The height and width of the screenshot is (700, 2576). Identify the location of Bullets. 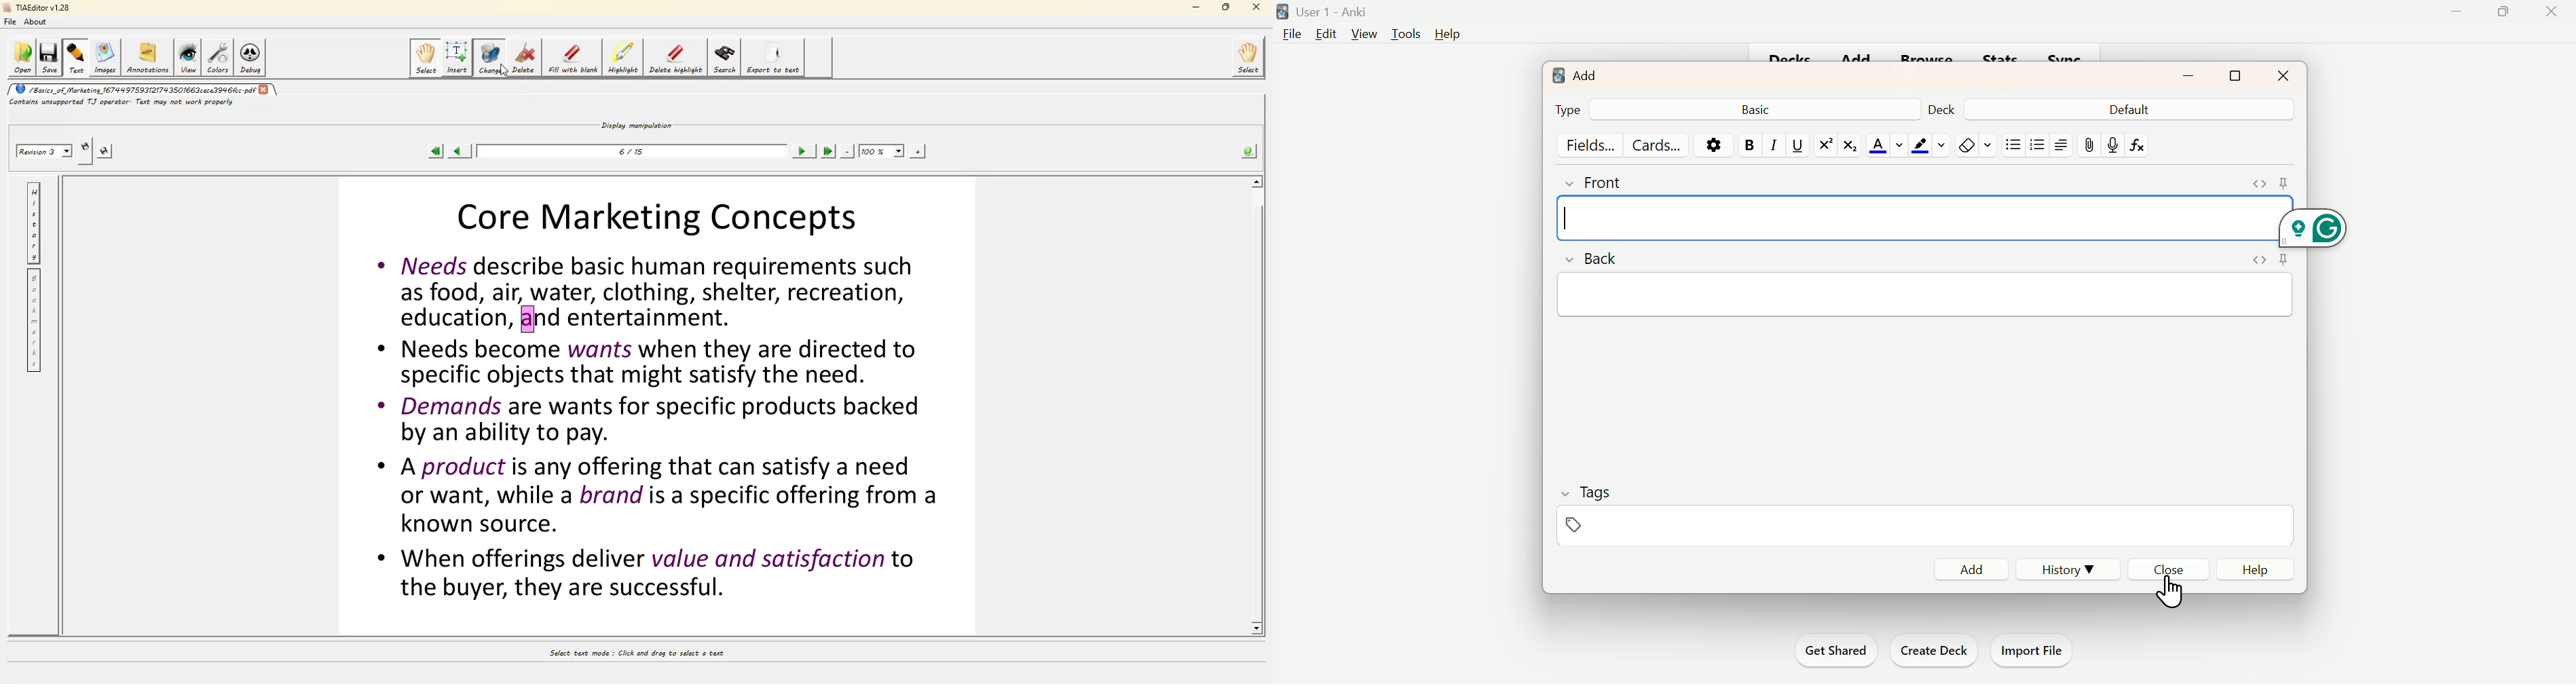
(2015, 144).